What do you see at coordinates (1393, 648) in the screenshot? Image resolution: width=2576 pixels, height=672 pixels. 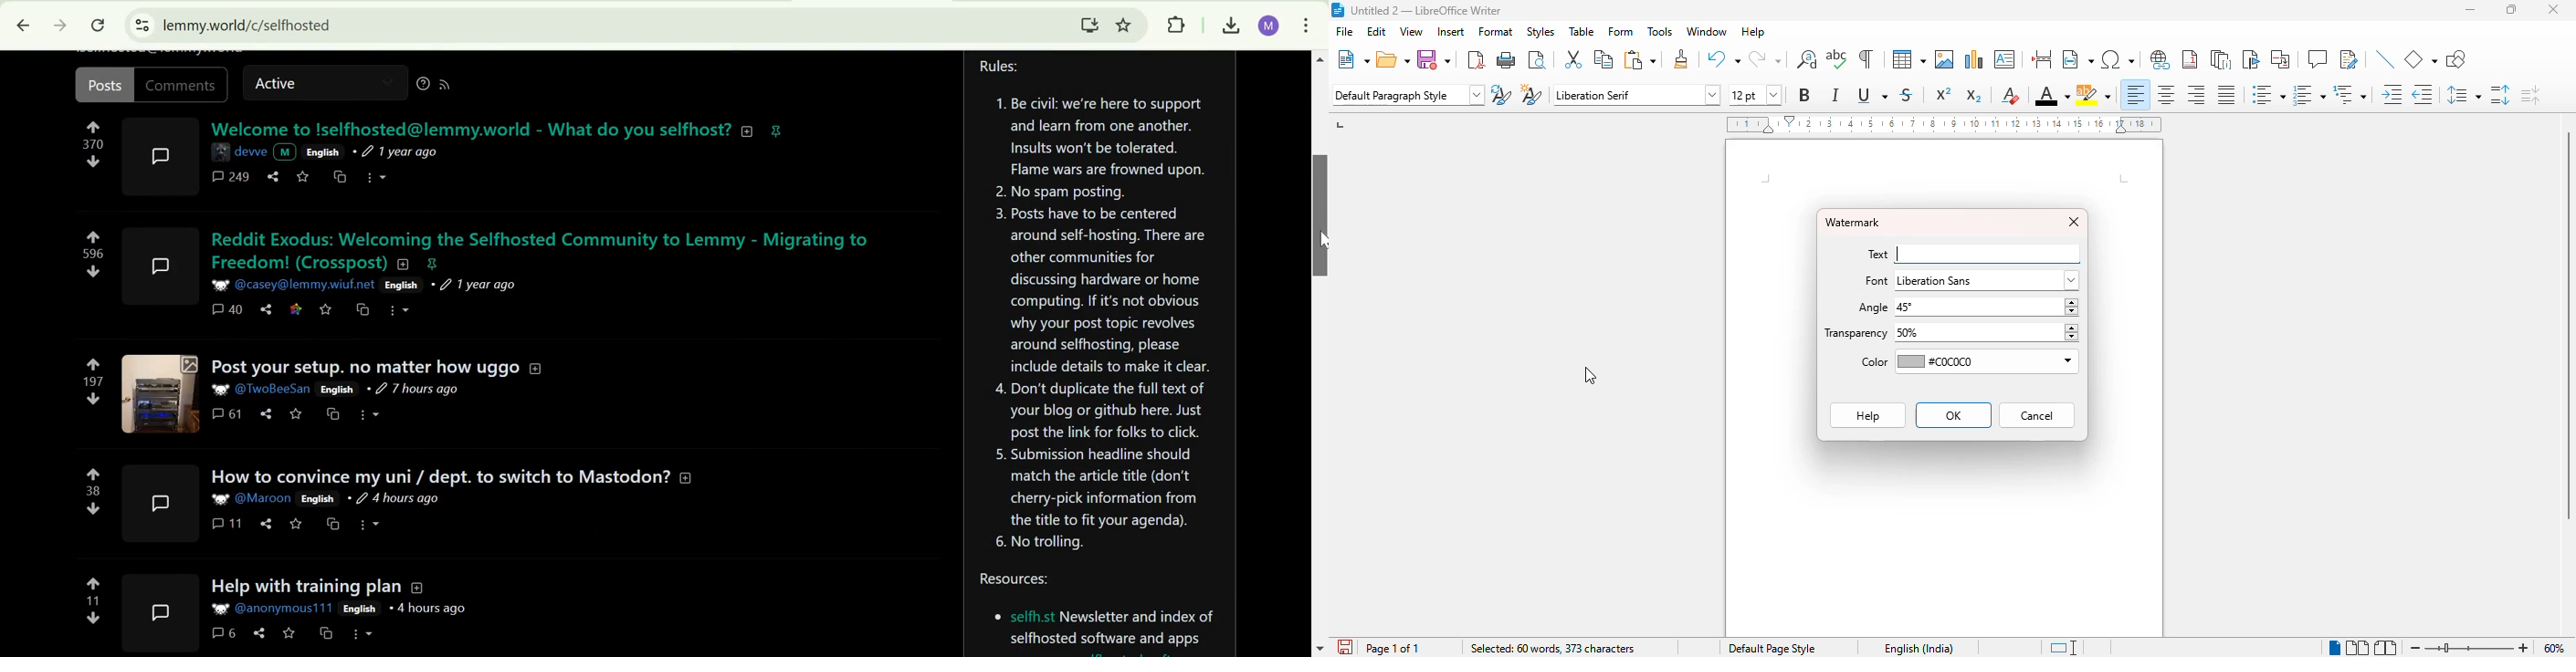 I see `page 1 of 1` at bounding box center [1393, 648].